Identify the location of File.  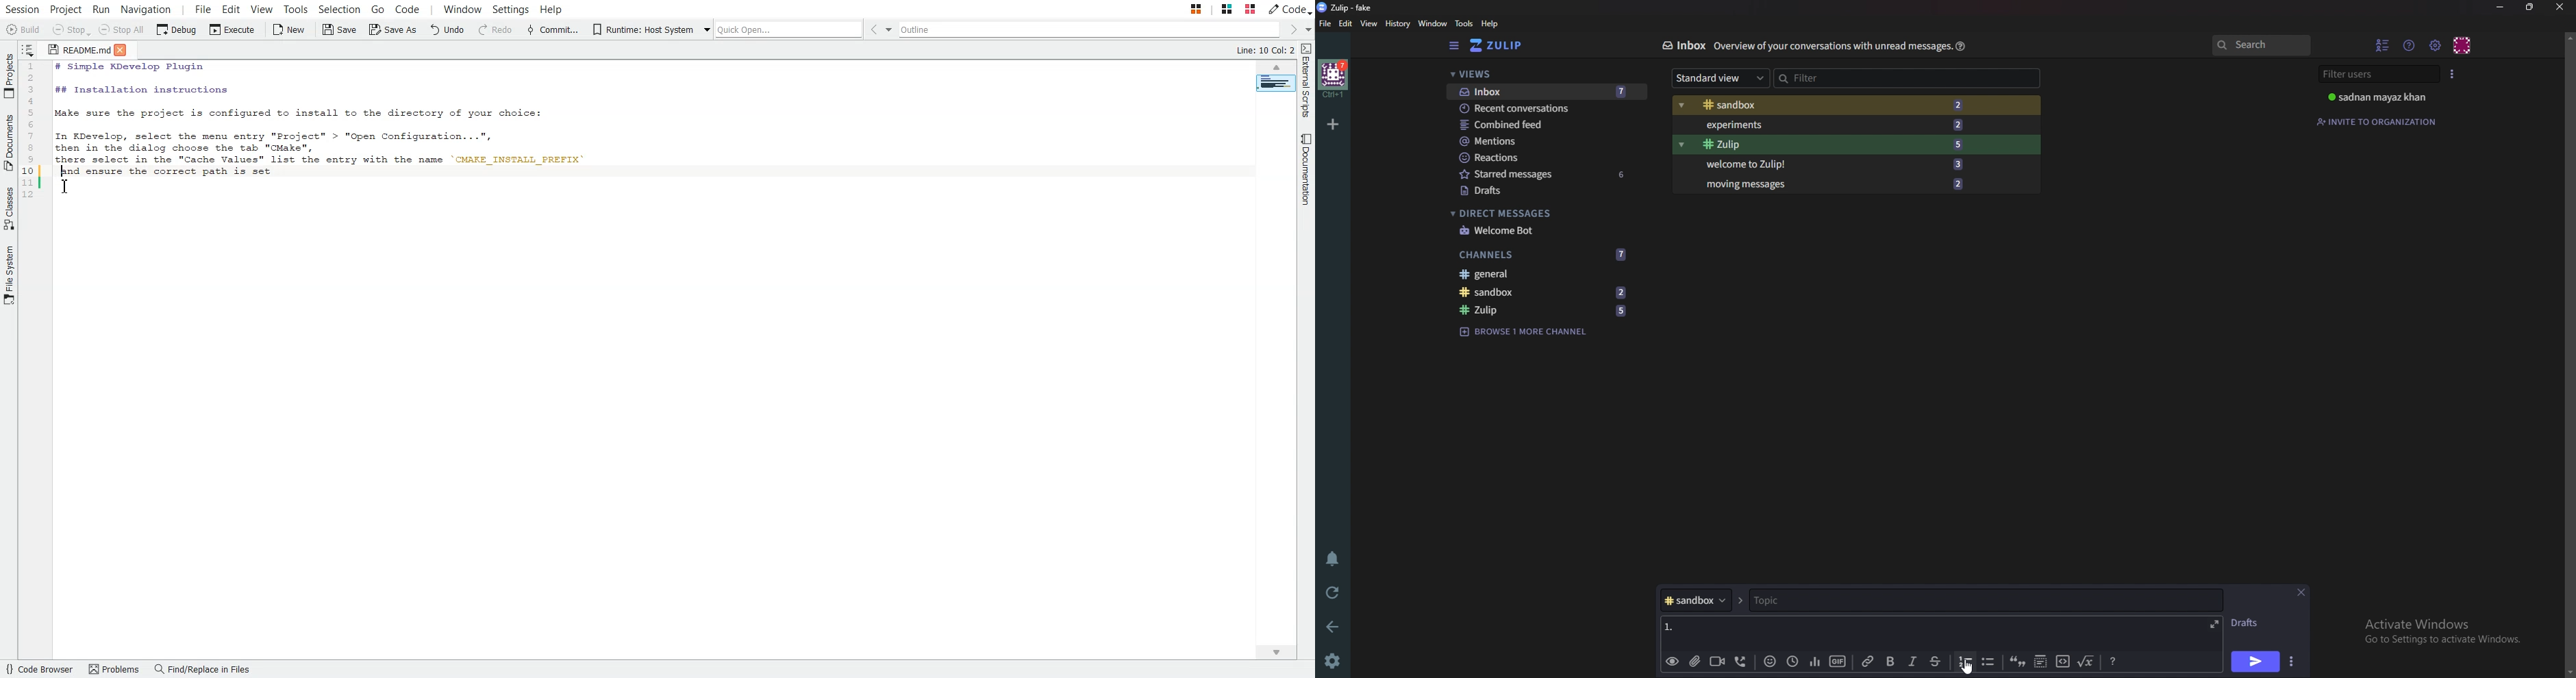
(1326, 24).